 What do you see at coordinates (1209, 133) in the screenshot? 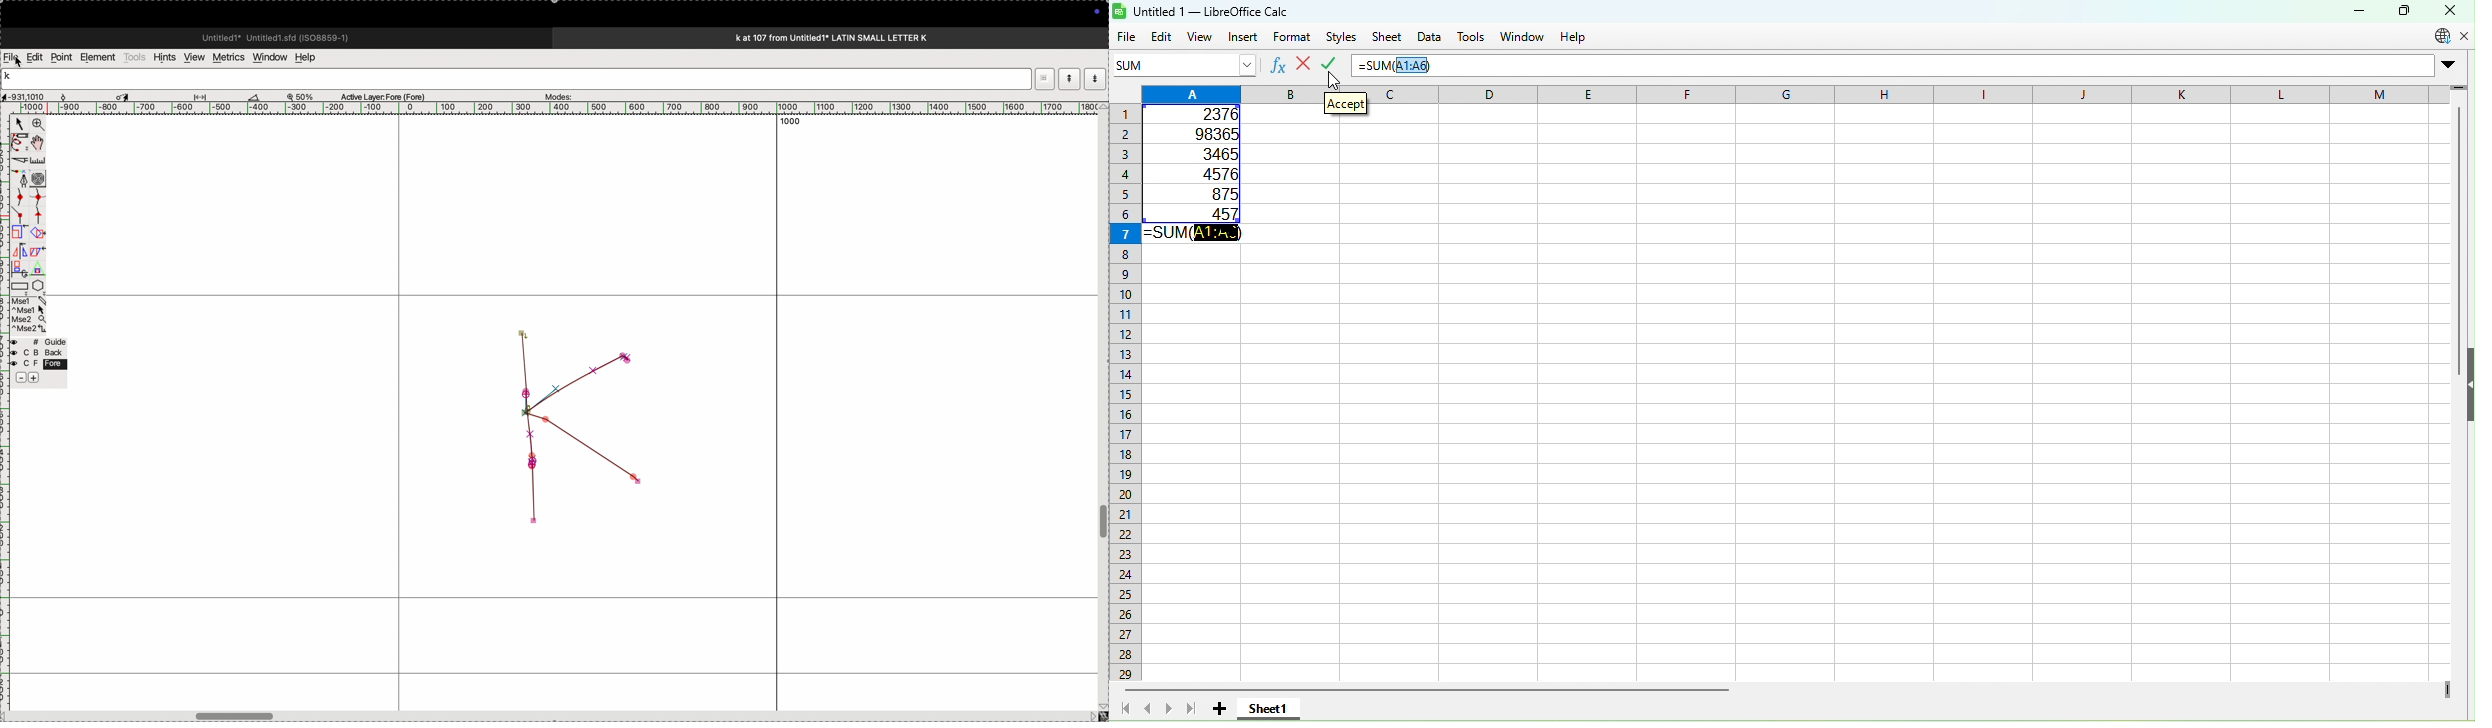
I see `98365` at bounding box center [1209, 133].